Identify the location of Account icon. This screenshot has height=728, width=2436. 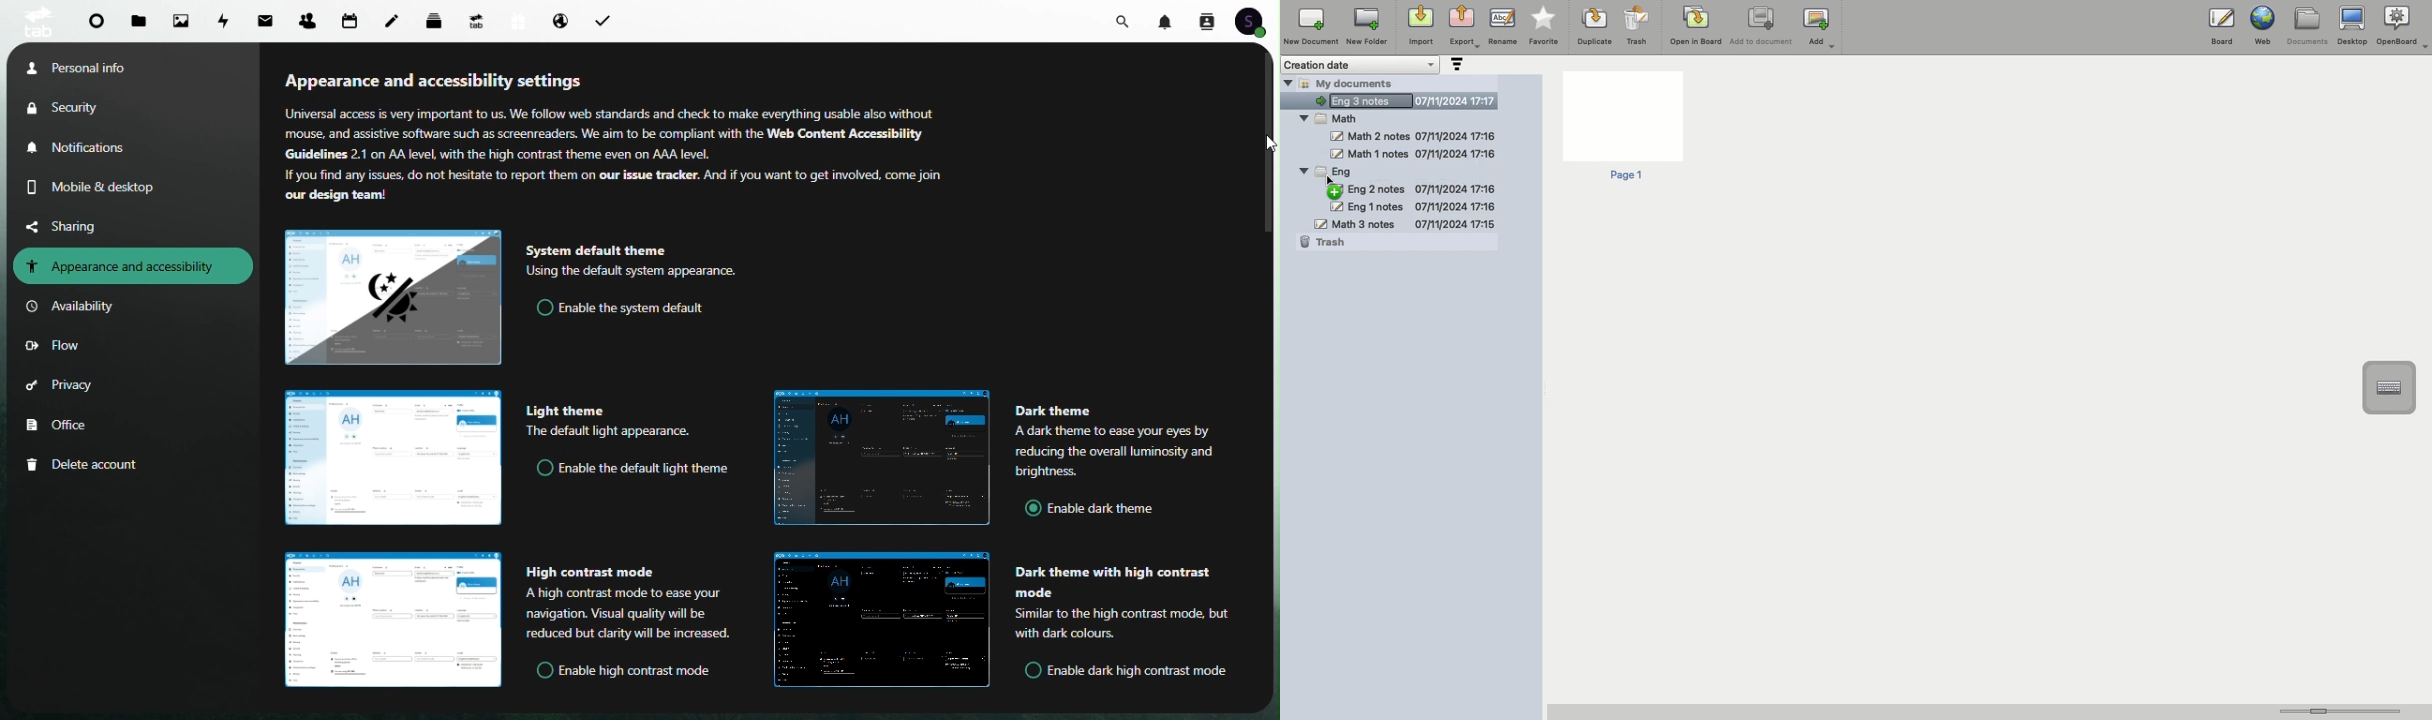
(1256, 21).